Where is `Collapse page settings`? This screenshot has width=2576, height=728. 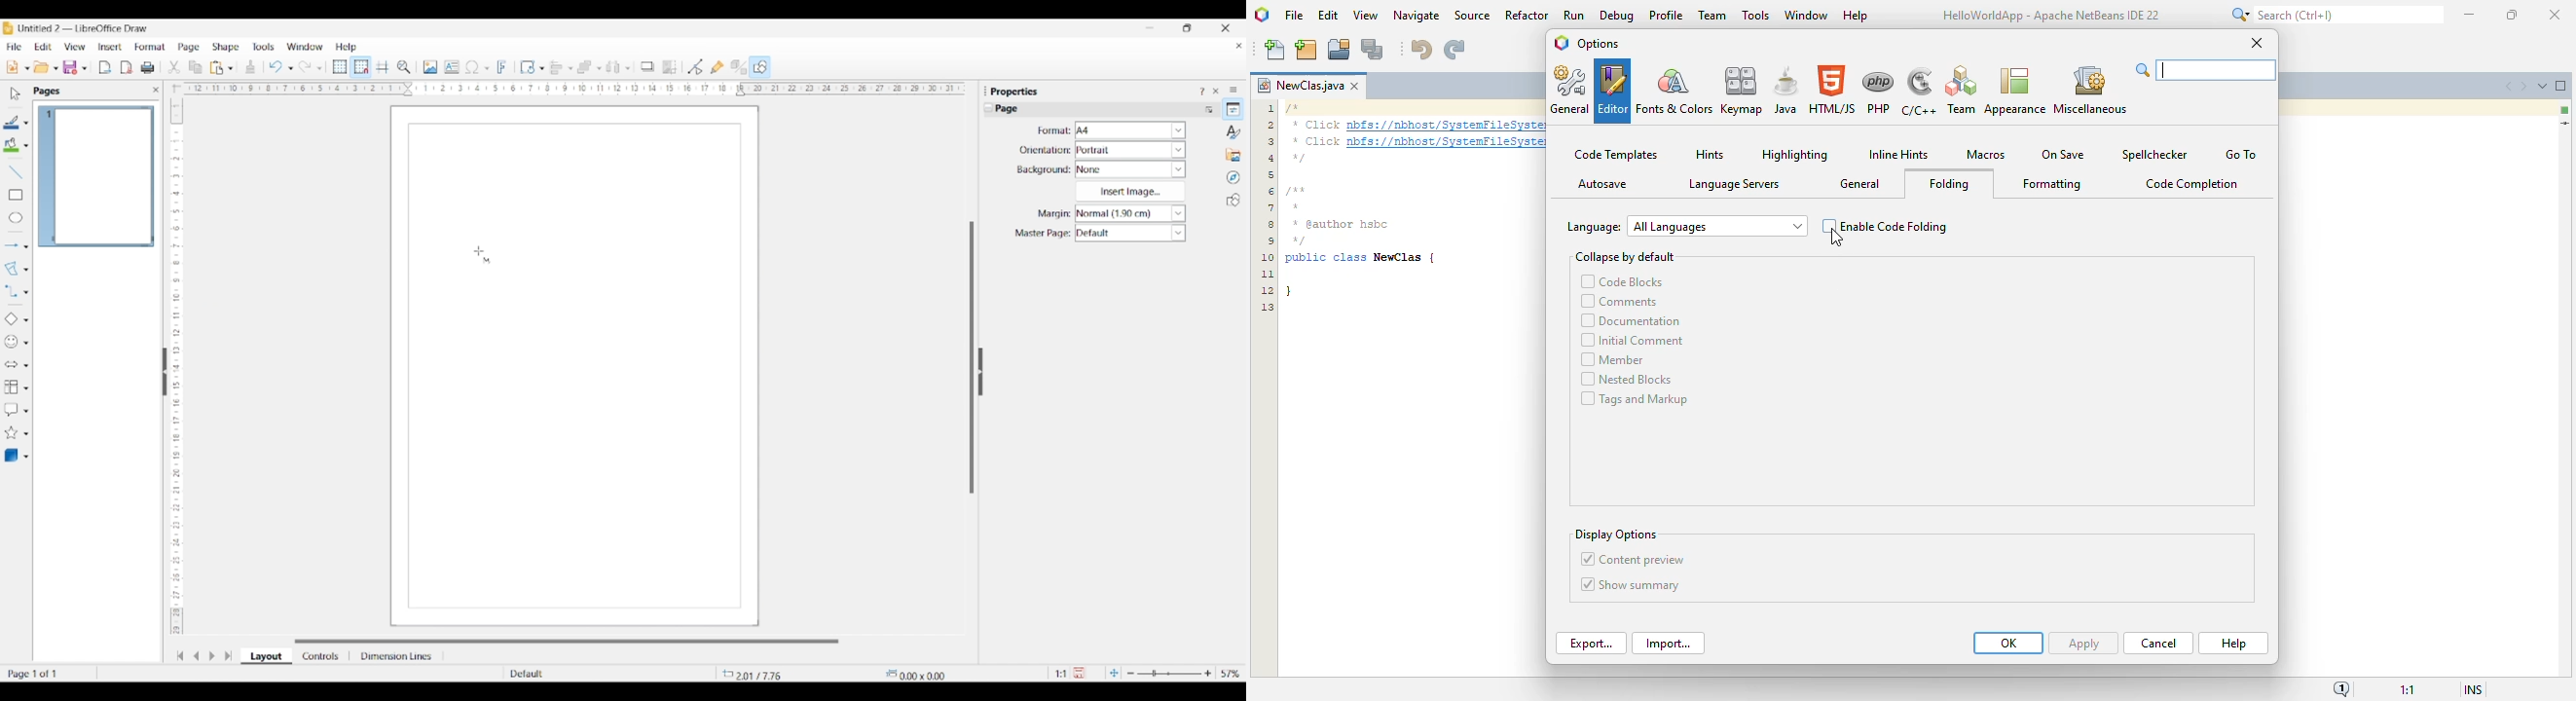 Collapse page settings is located at coordinates (988, 108).